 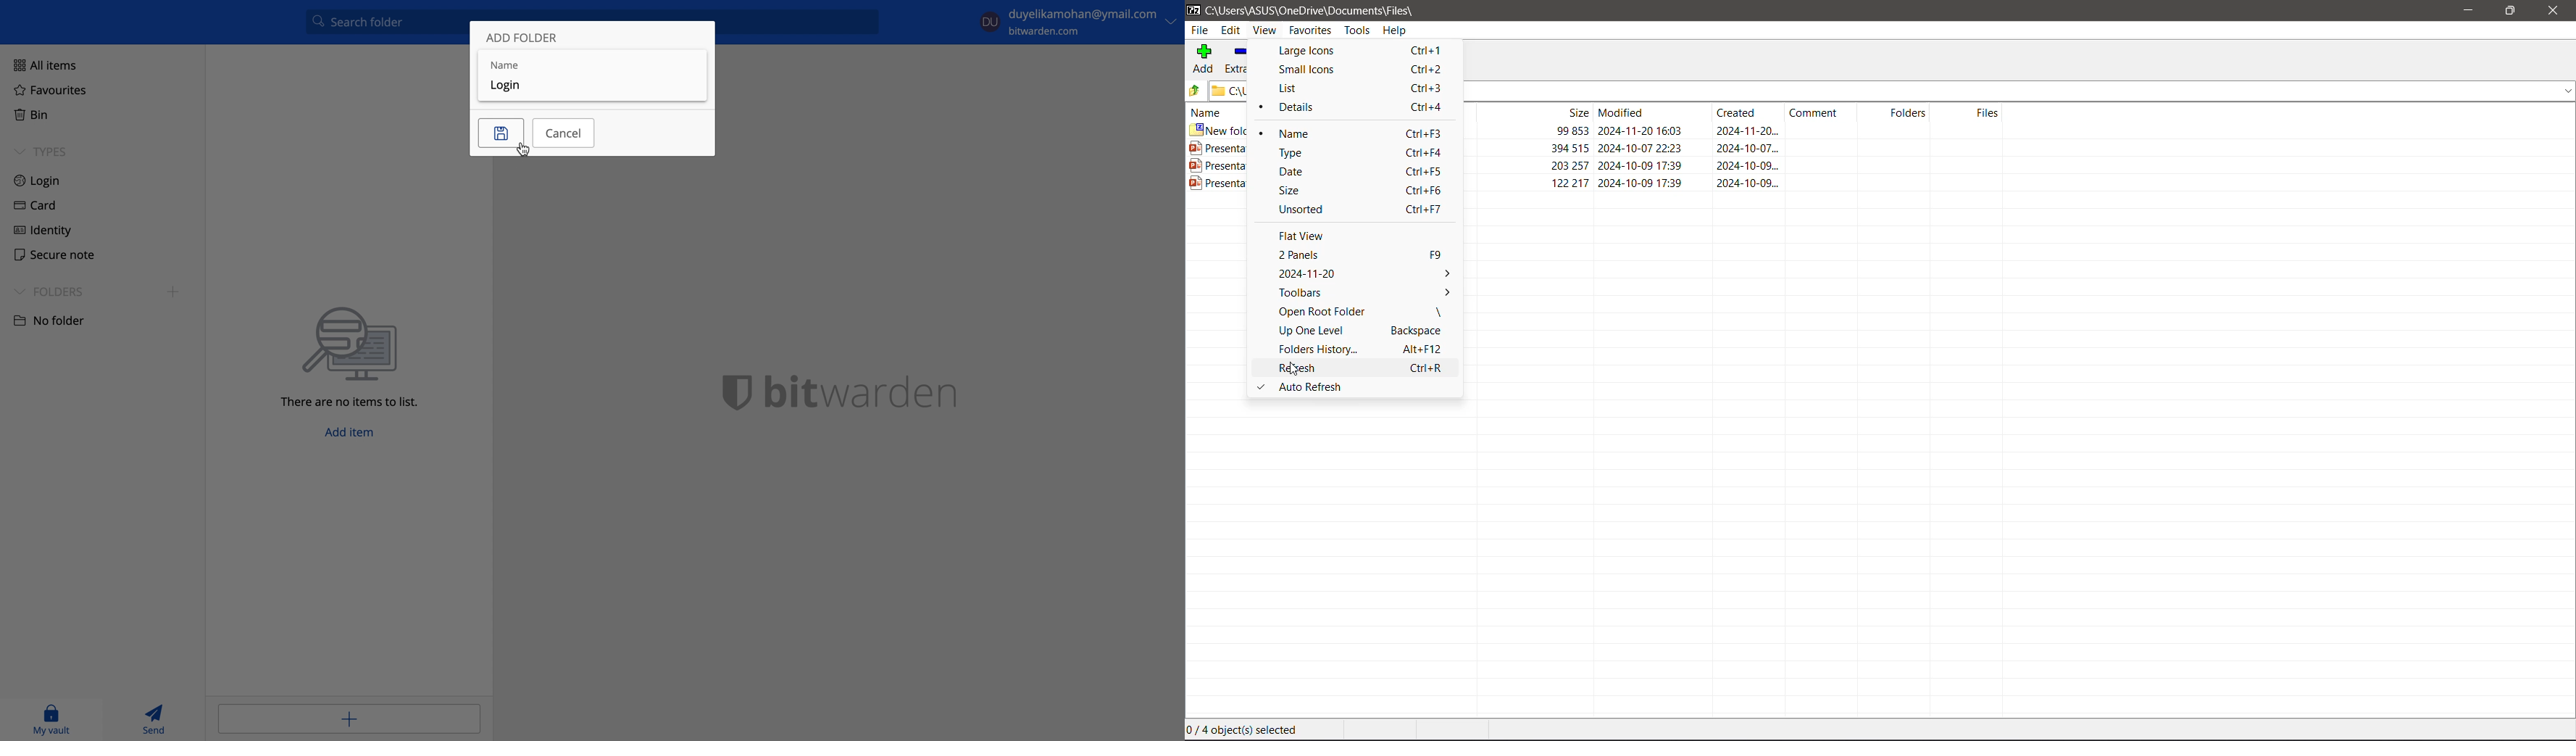 What do you see at coordinates (1204, 59) in the screenshot?
I see `Add` at bounding box center [1204, 59].